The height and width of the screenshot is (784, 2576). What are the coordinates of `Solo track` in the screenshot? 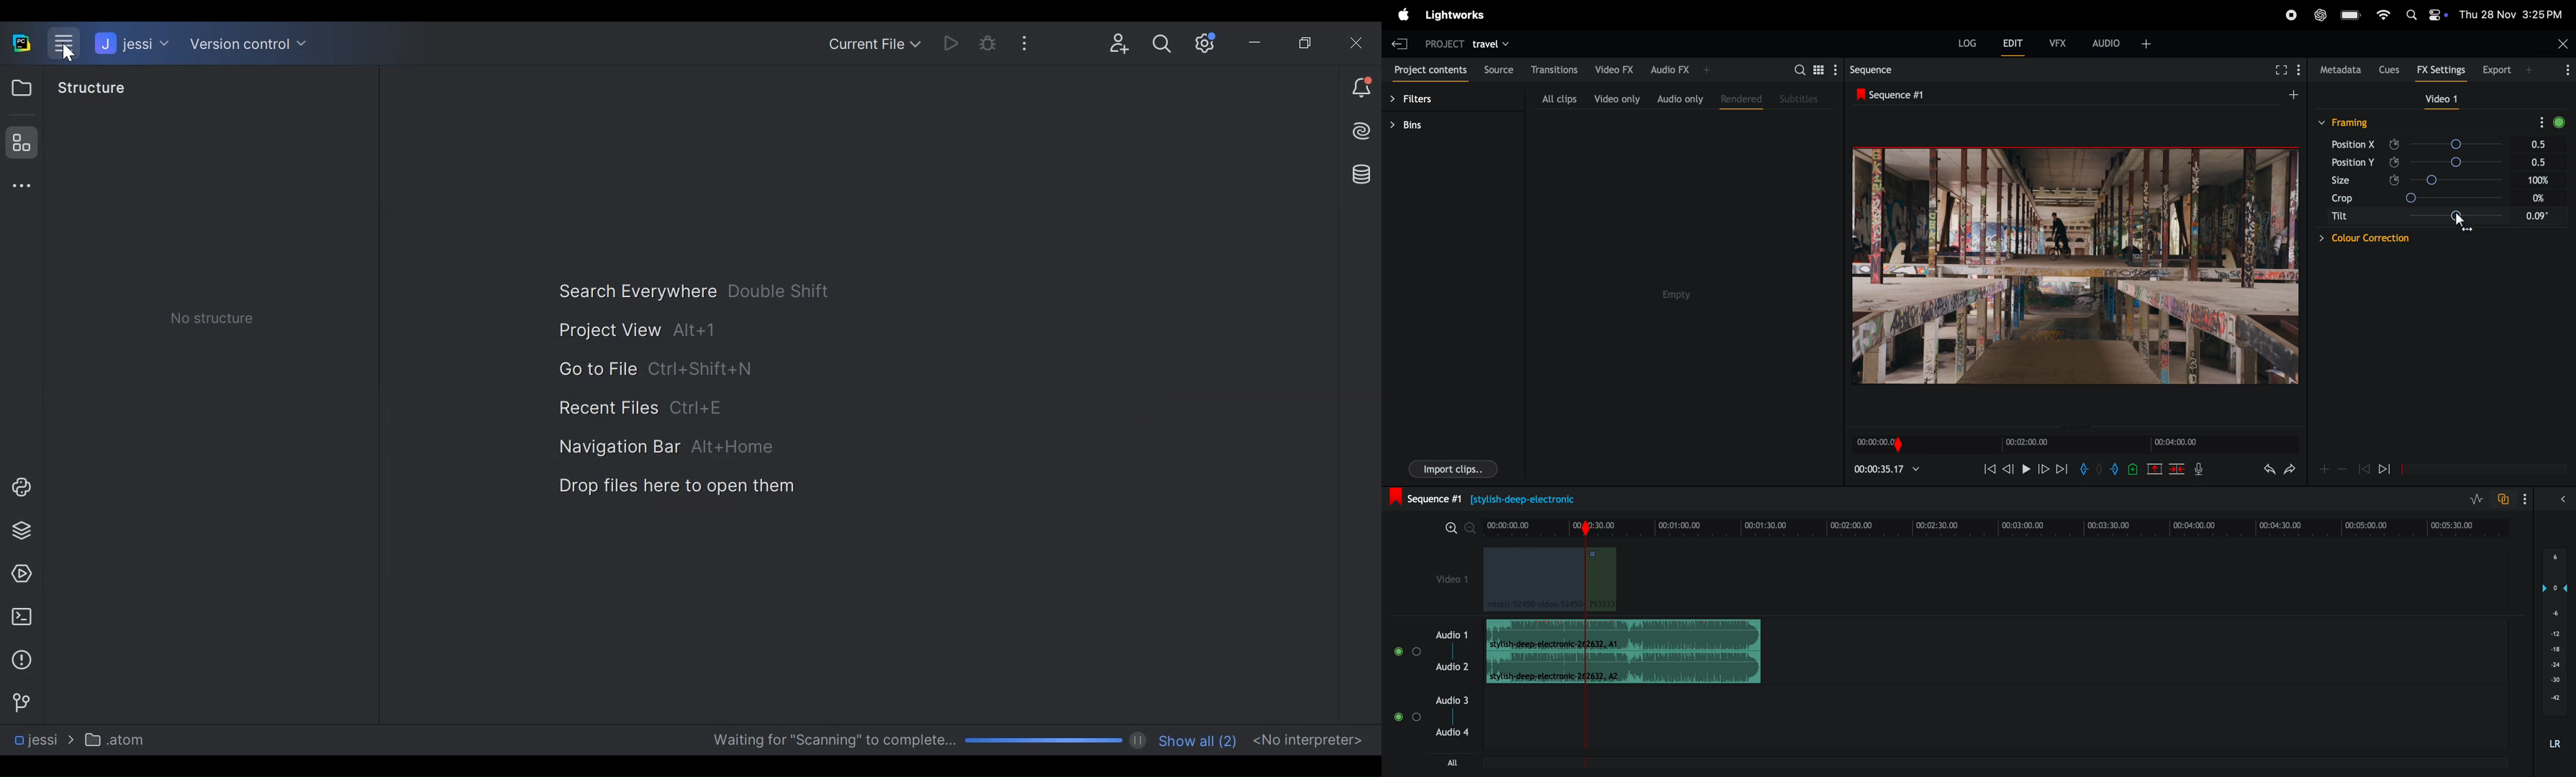 It's located at (1417, 720).